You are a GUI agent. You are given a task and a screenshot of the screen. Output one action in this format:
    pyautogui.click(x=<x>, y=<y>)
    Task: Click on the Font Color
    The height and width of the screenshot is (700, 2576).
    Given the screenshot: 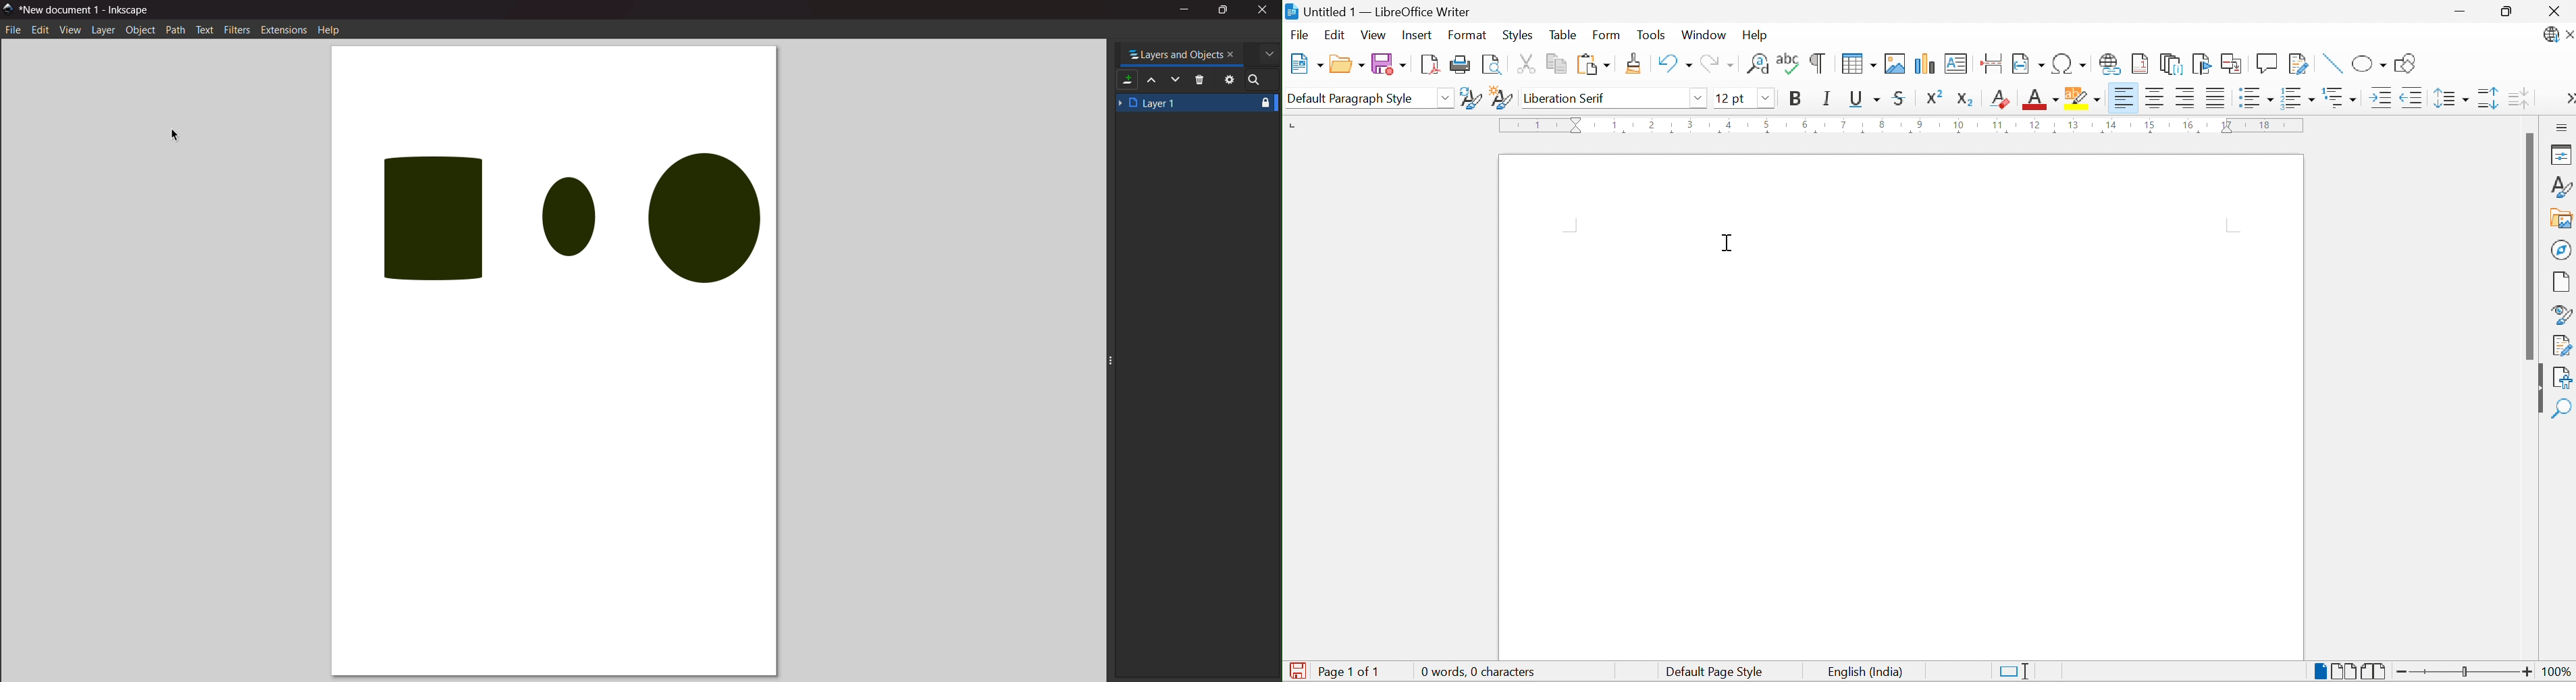 What is the action you would take?
    pyautogui.click(x=2041, y=98)
    